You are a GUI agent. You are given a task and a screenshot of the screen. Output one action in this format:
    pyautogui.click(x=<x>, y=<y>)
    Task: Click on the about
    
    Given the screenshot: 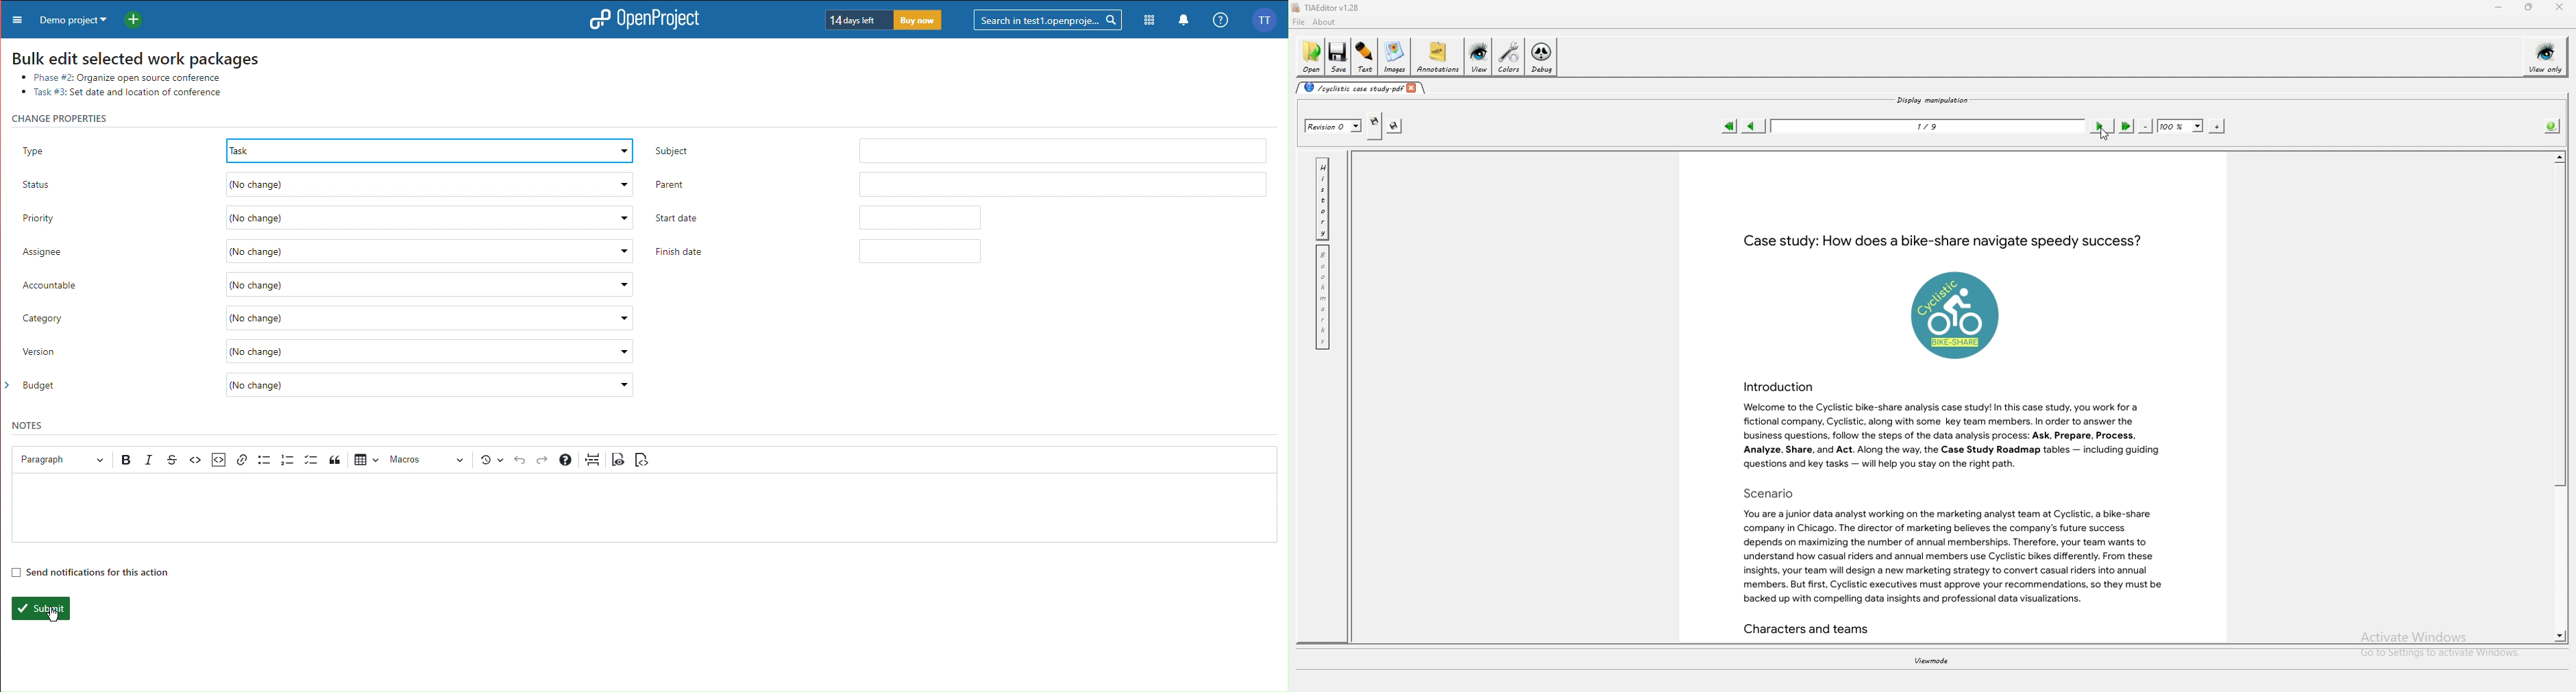 What is the action you would take?
    pyautogui.click(x=1323, y=21)
    